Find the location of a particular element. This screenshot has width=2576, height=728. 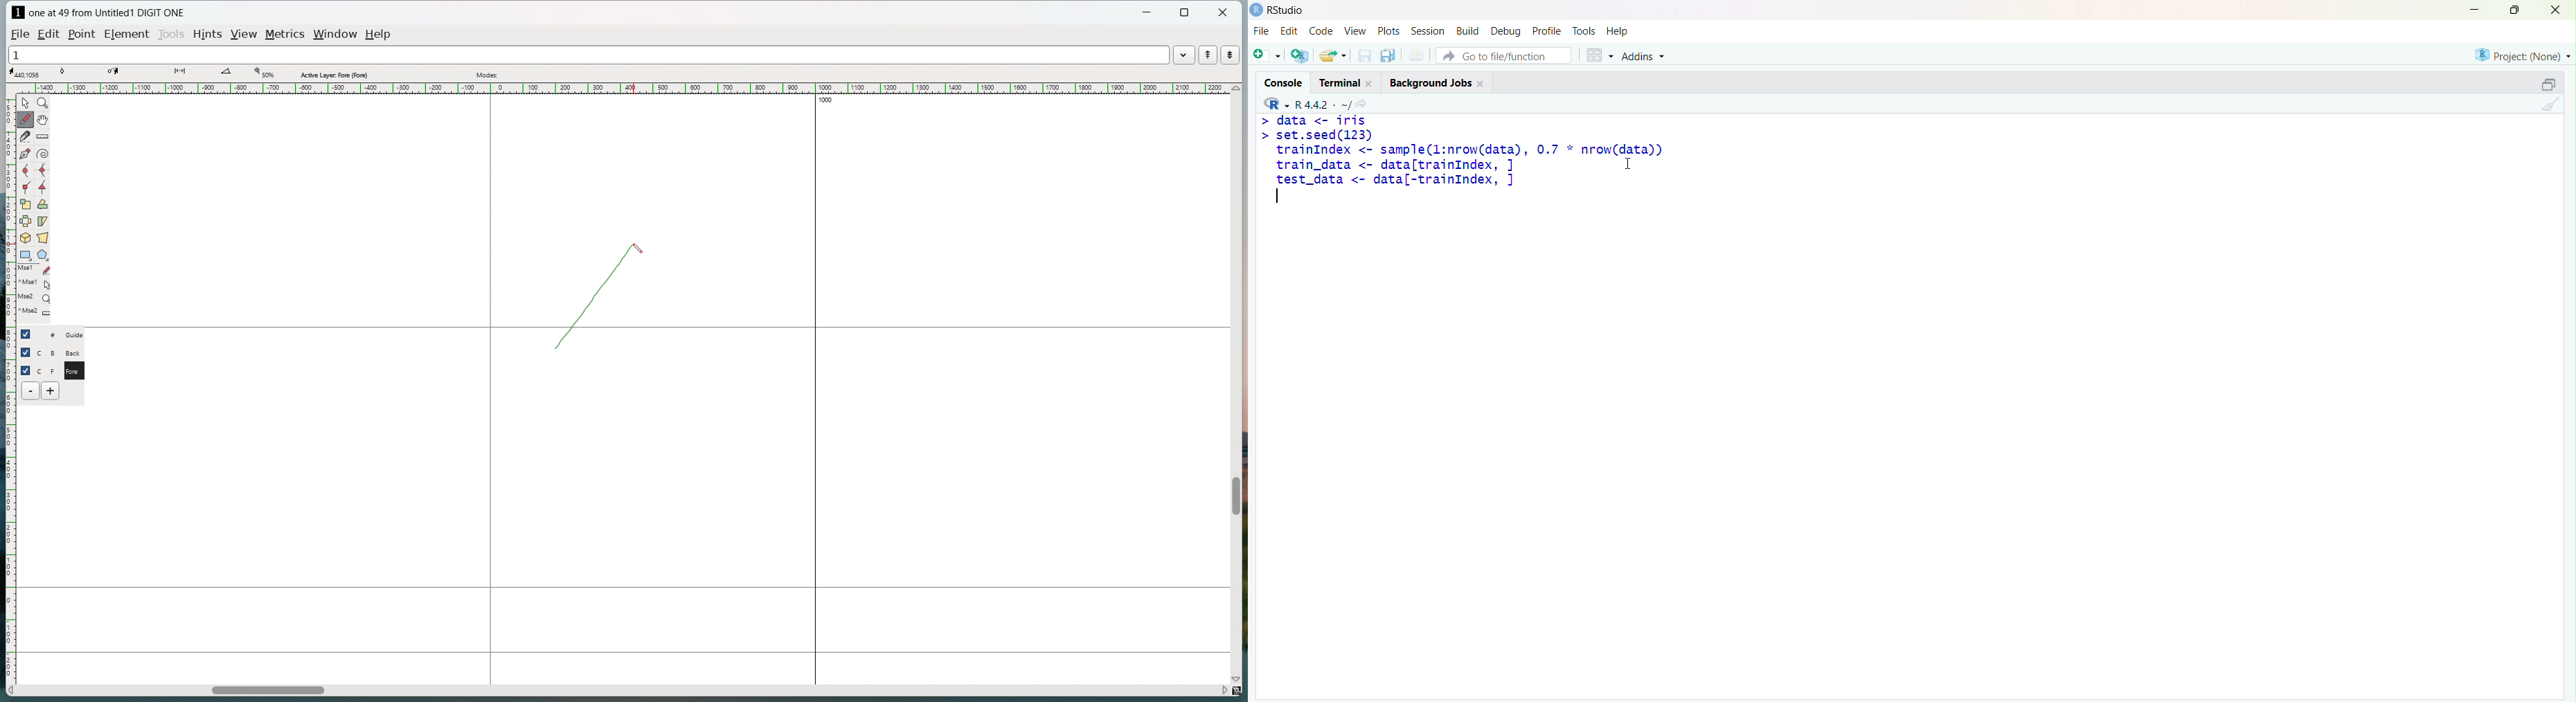

data <- iris is located at coordinates (1323, 120).